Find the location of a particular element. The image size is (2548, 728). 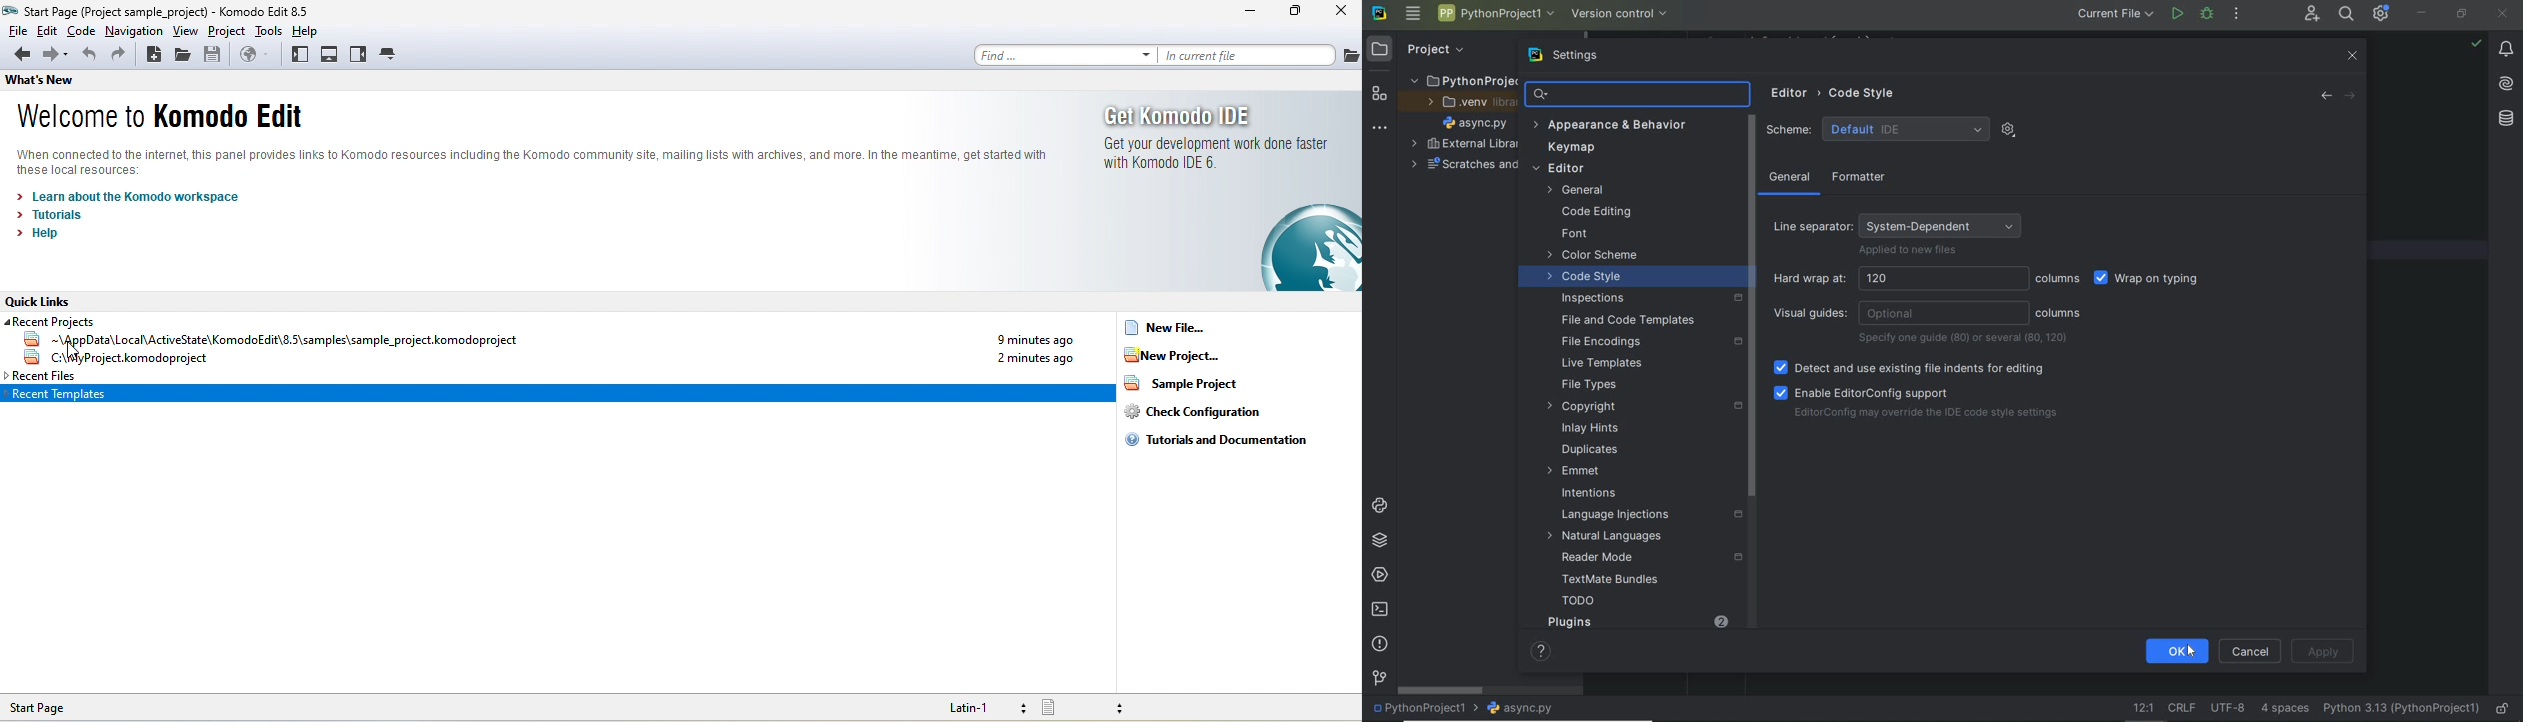

file is located at coordinates (17, 32).